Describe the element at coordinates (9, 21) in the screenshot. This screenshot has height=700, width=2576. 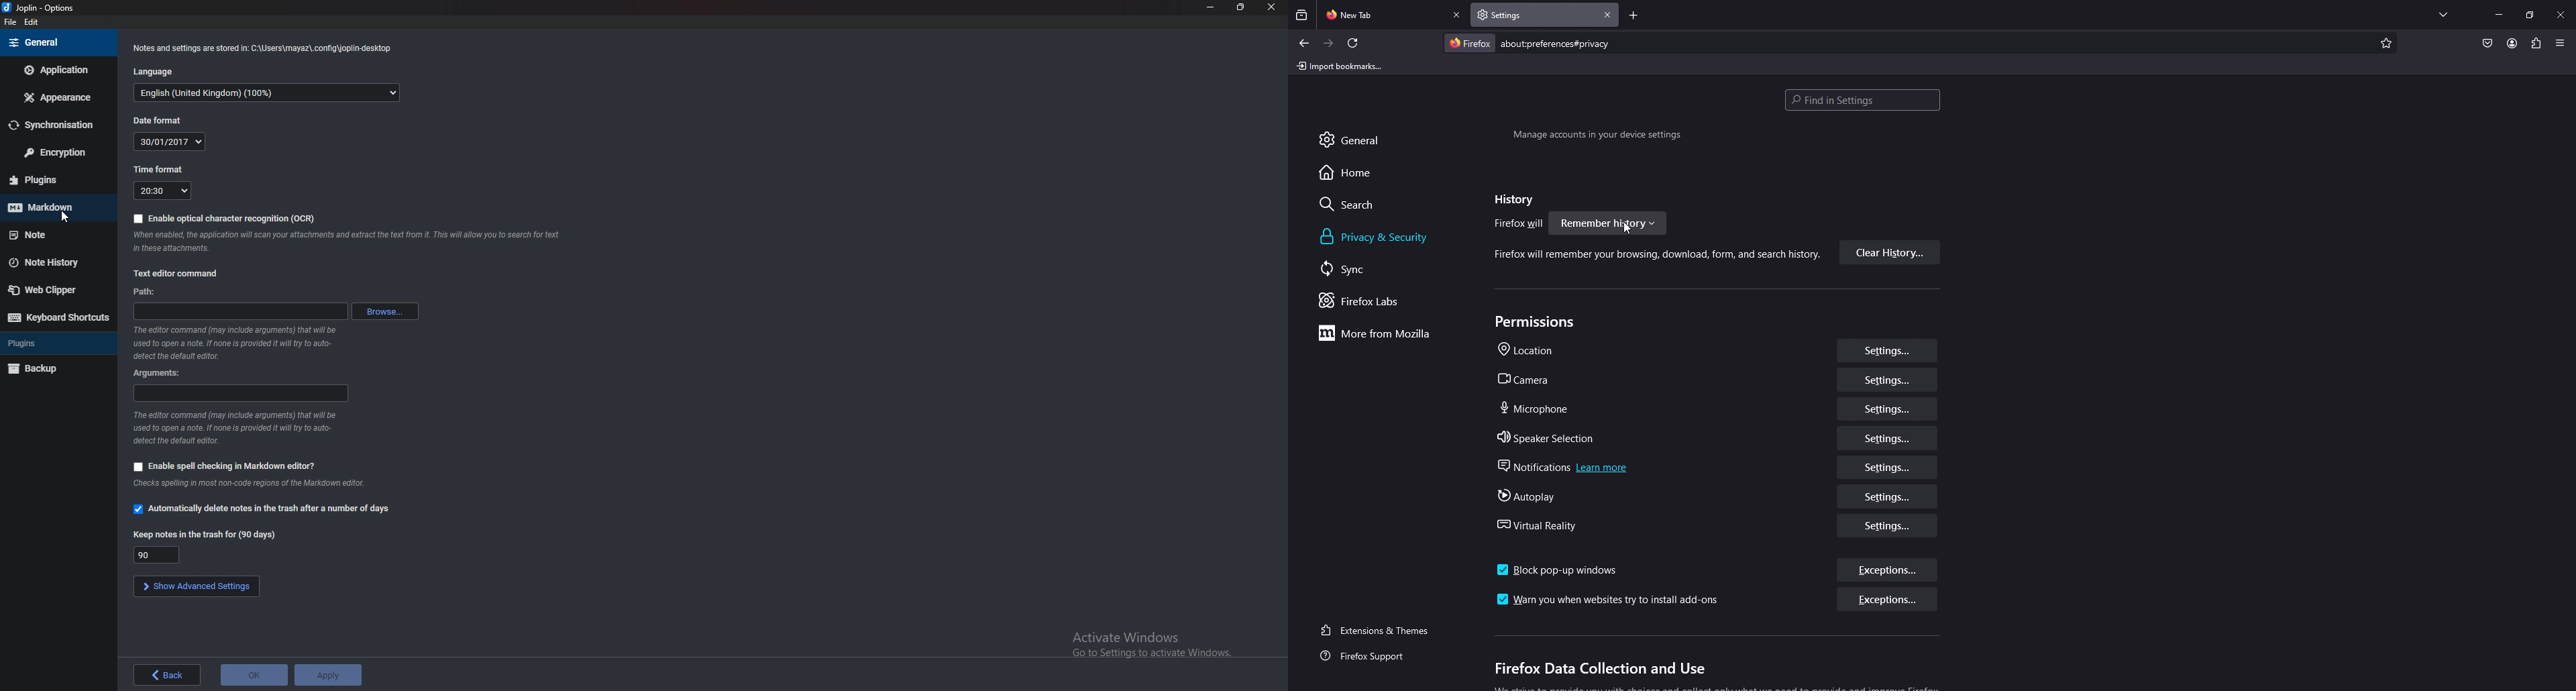
I see `file` at that location.